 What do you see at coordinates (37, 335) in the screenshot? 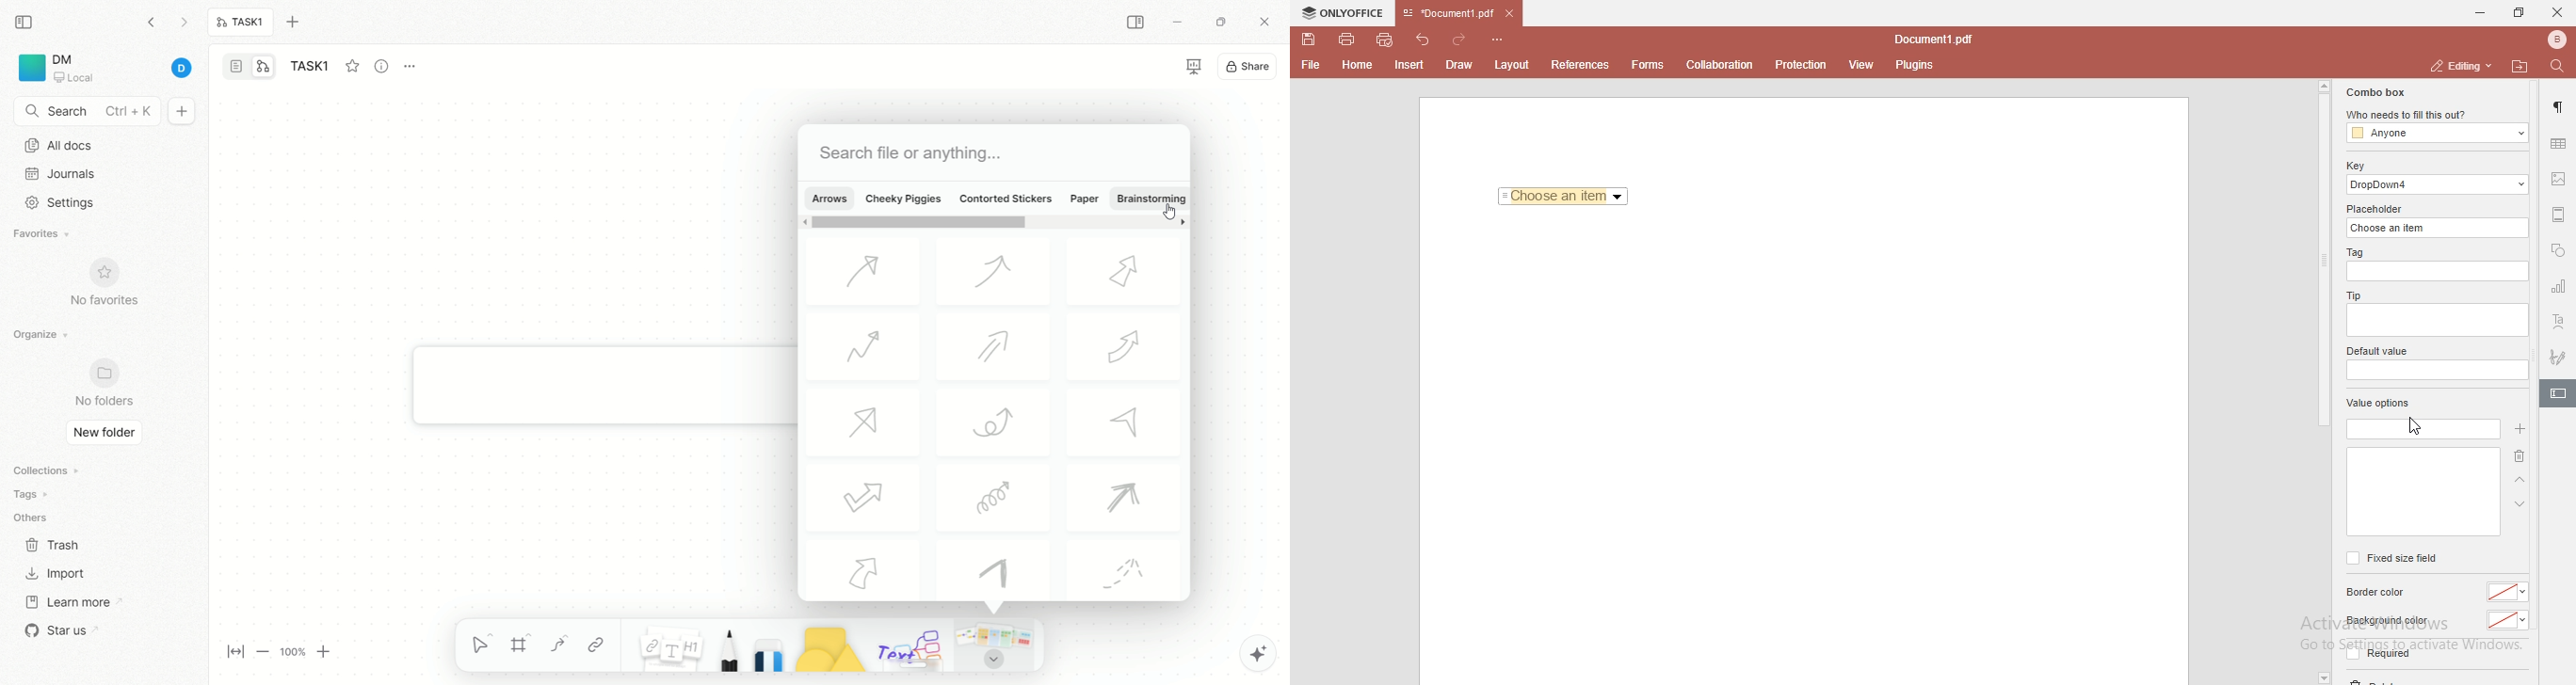
I see `organize` at bounding box center [37, 335].